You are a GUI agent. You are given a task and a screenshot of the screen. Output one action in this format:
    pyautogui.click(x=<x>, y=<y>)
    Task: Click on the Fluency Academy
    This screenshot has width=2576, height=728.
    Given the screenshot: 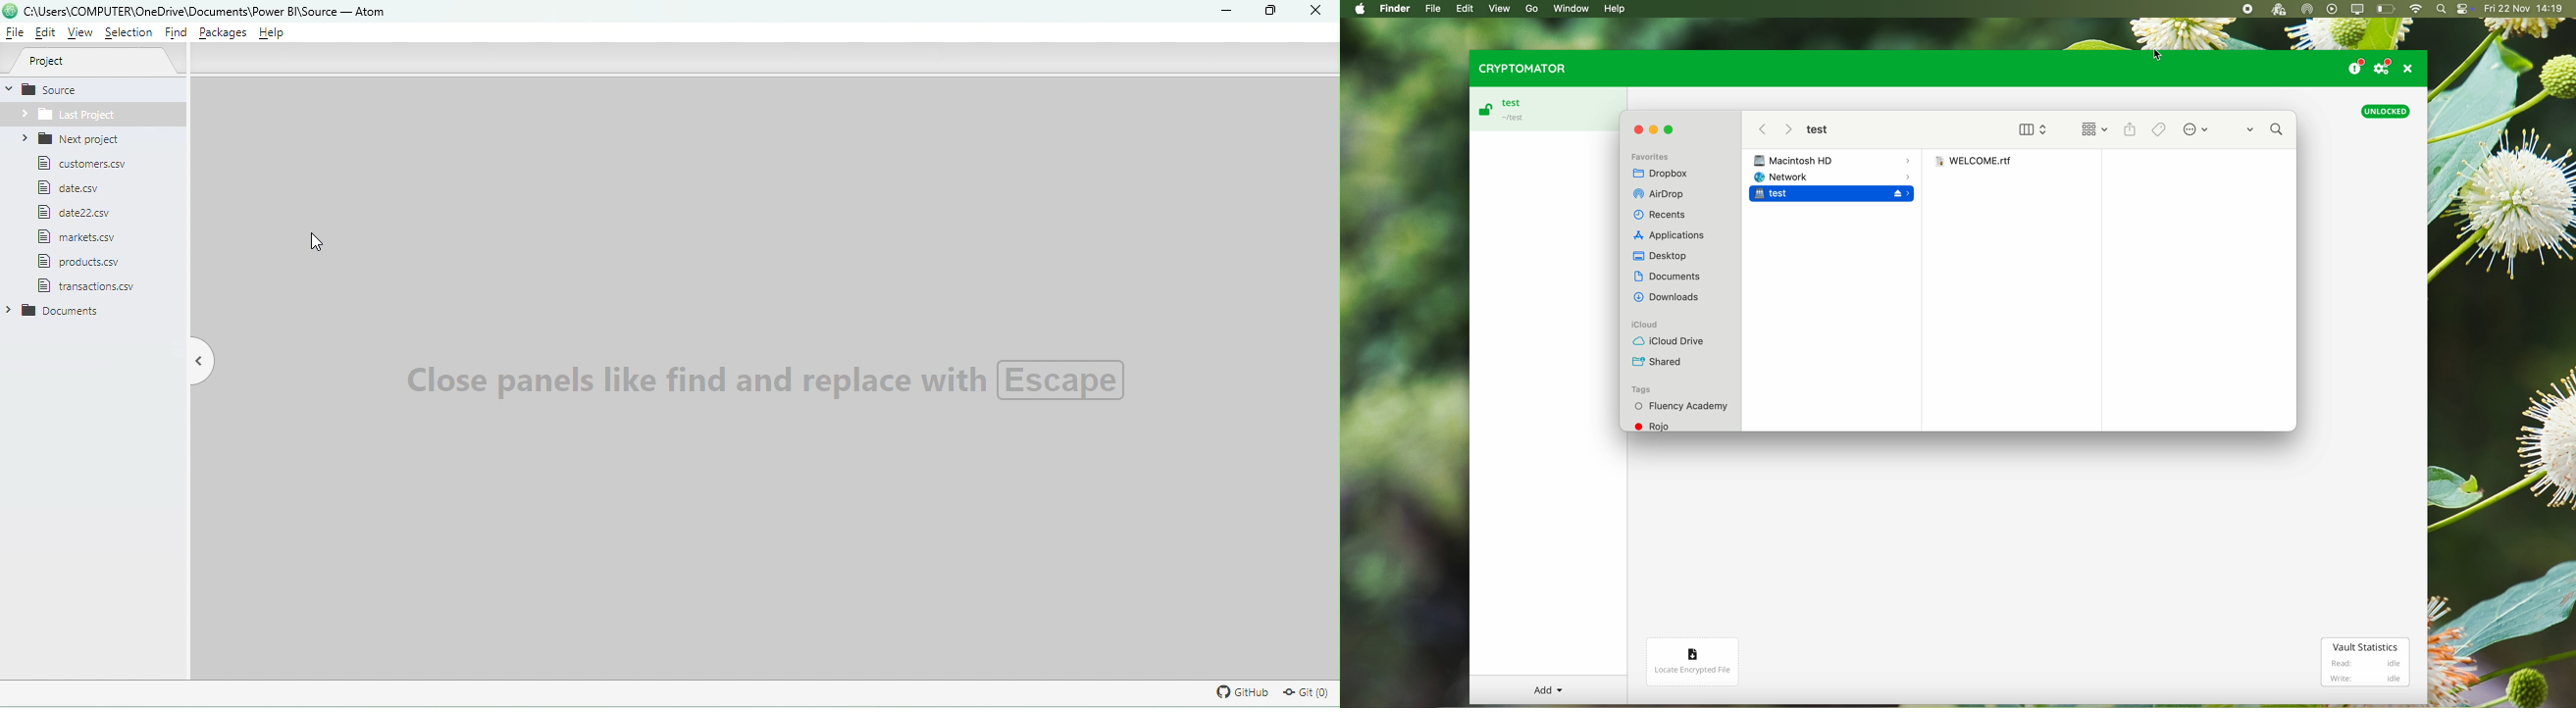 What is the action you would take?
    pyautogui.click(x=1679, y=406)
    